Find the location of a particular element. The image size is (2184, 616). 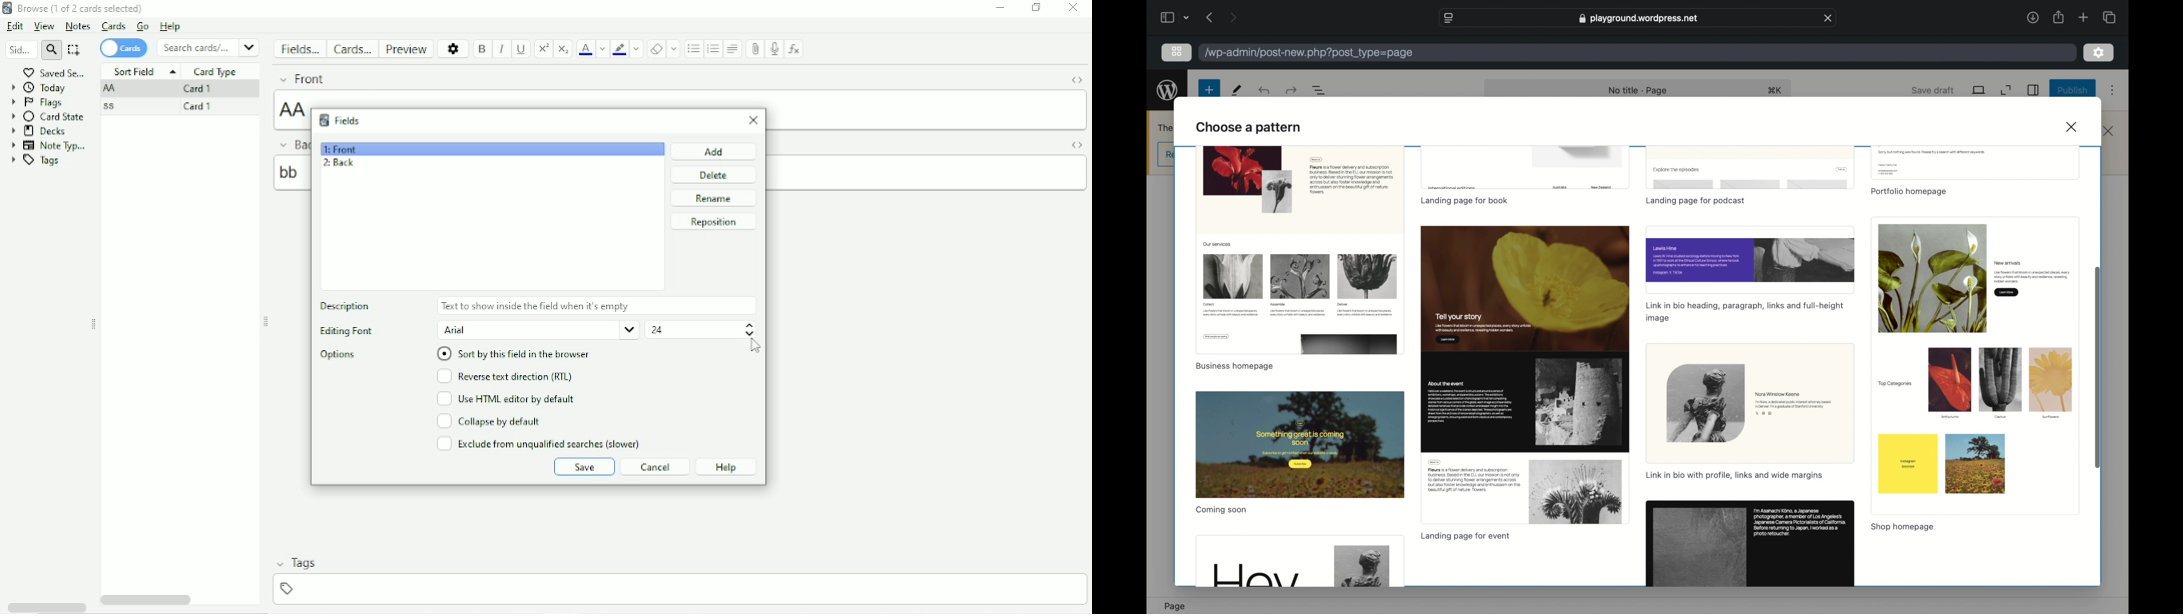

Text color is located at coordinates (585, 48).